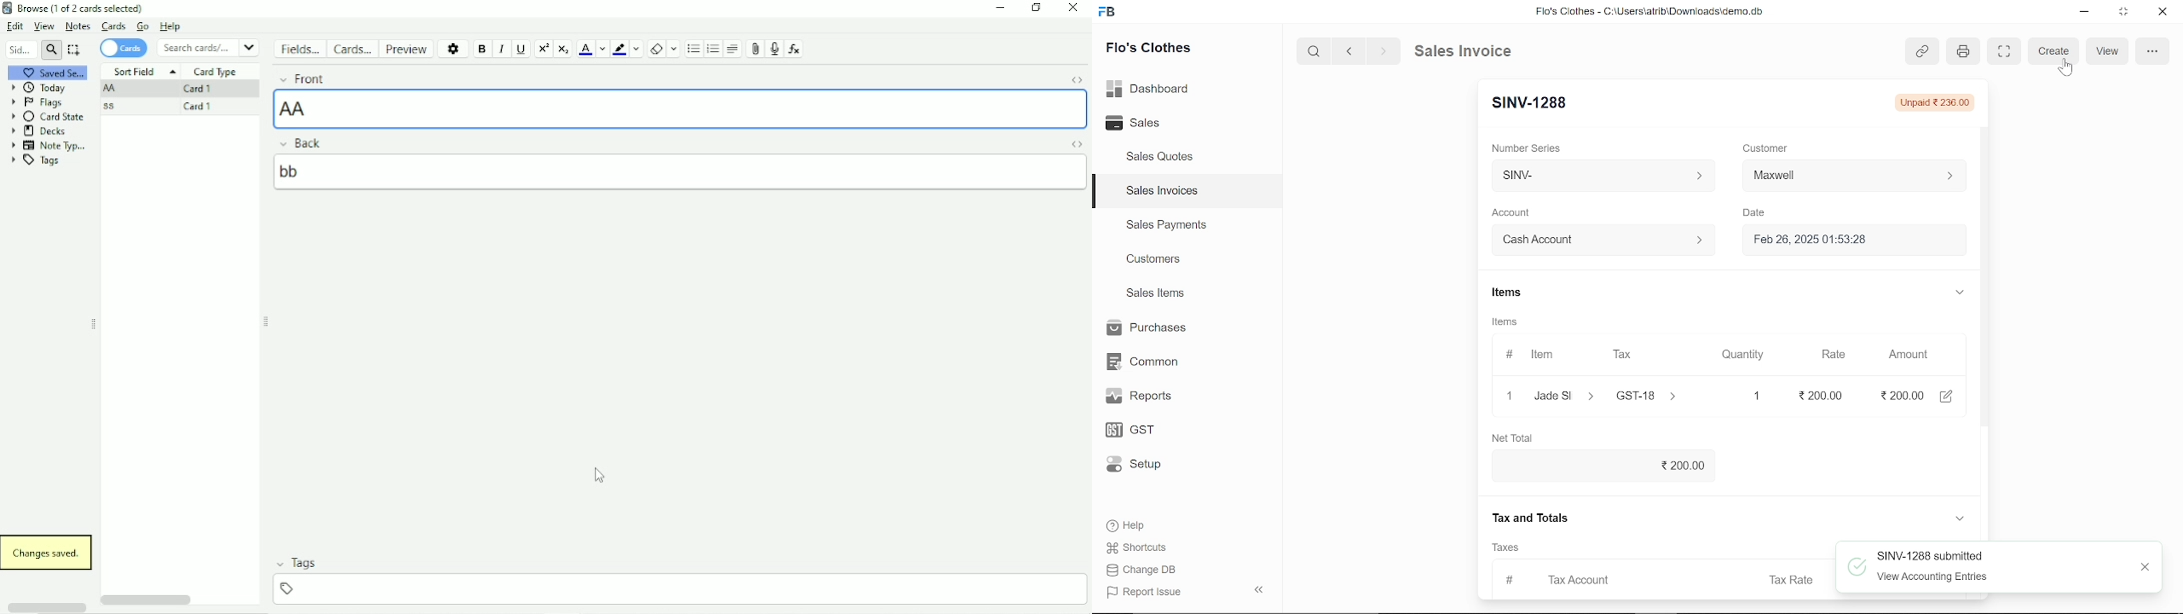  I want to click on close, so click(2147, 566).